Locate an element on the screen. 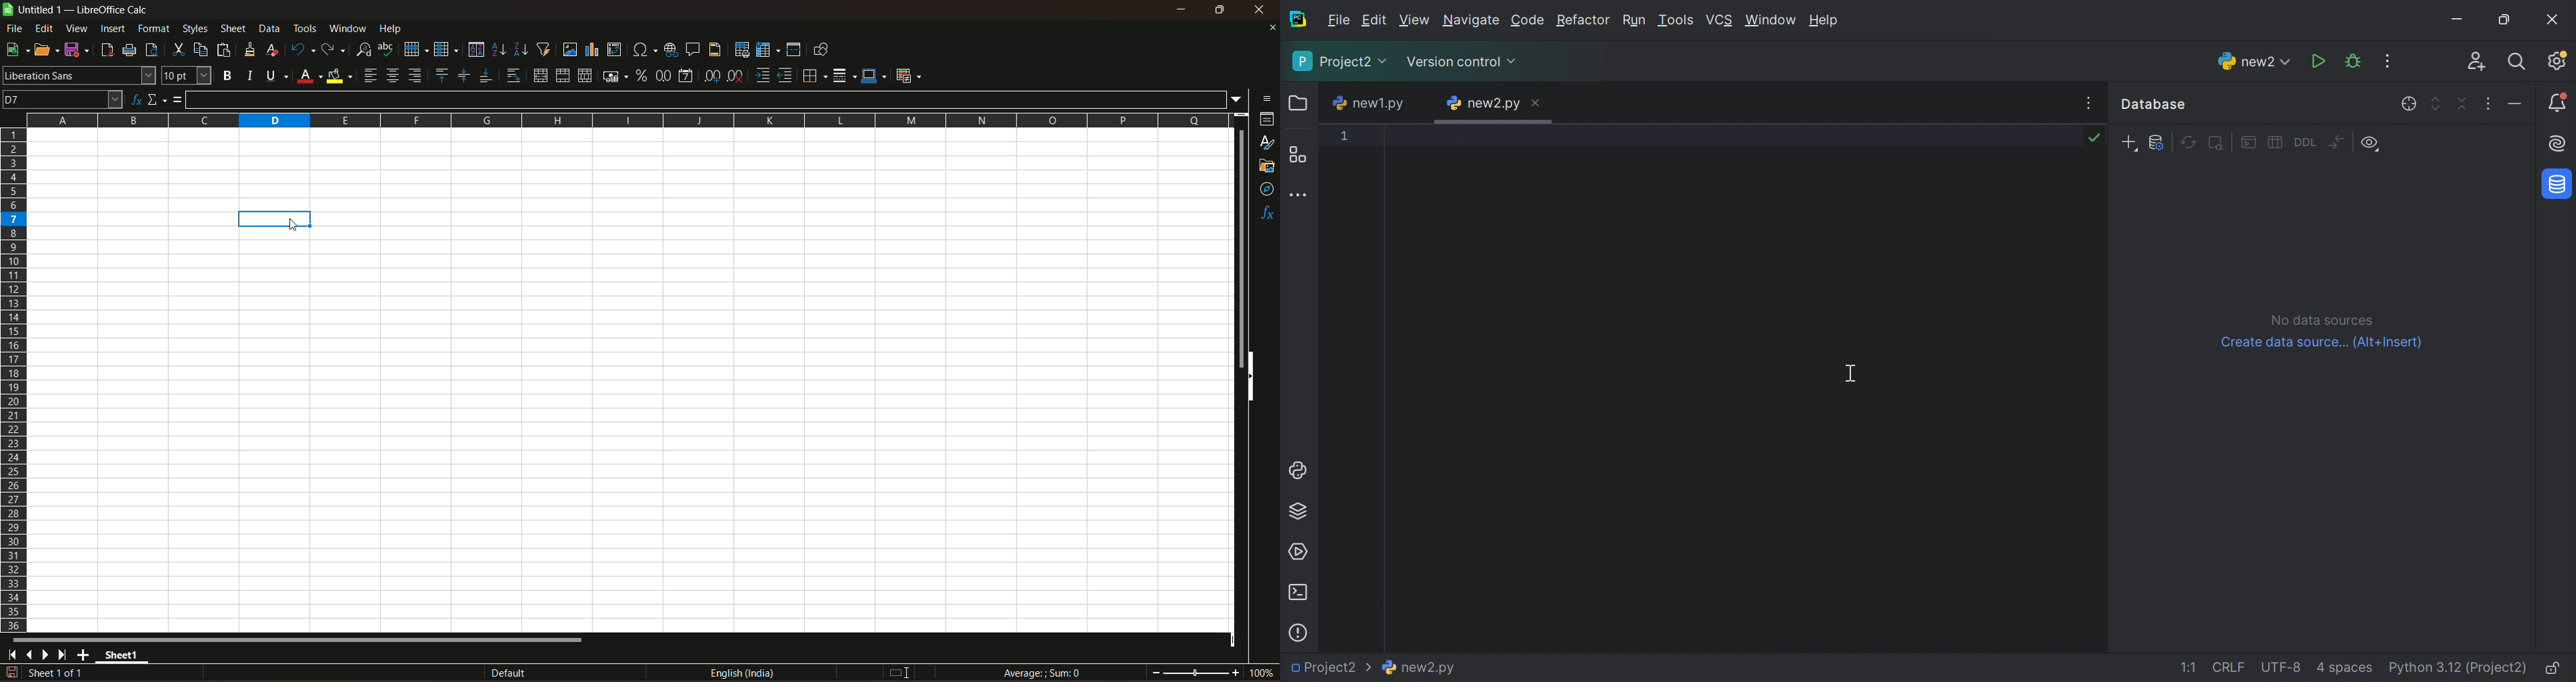 Image resolution: width=2576 pixels, height=700 pixels. 4 spaces is located at coordinates (2342, 668).